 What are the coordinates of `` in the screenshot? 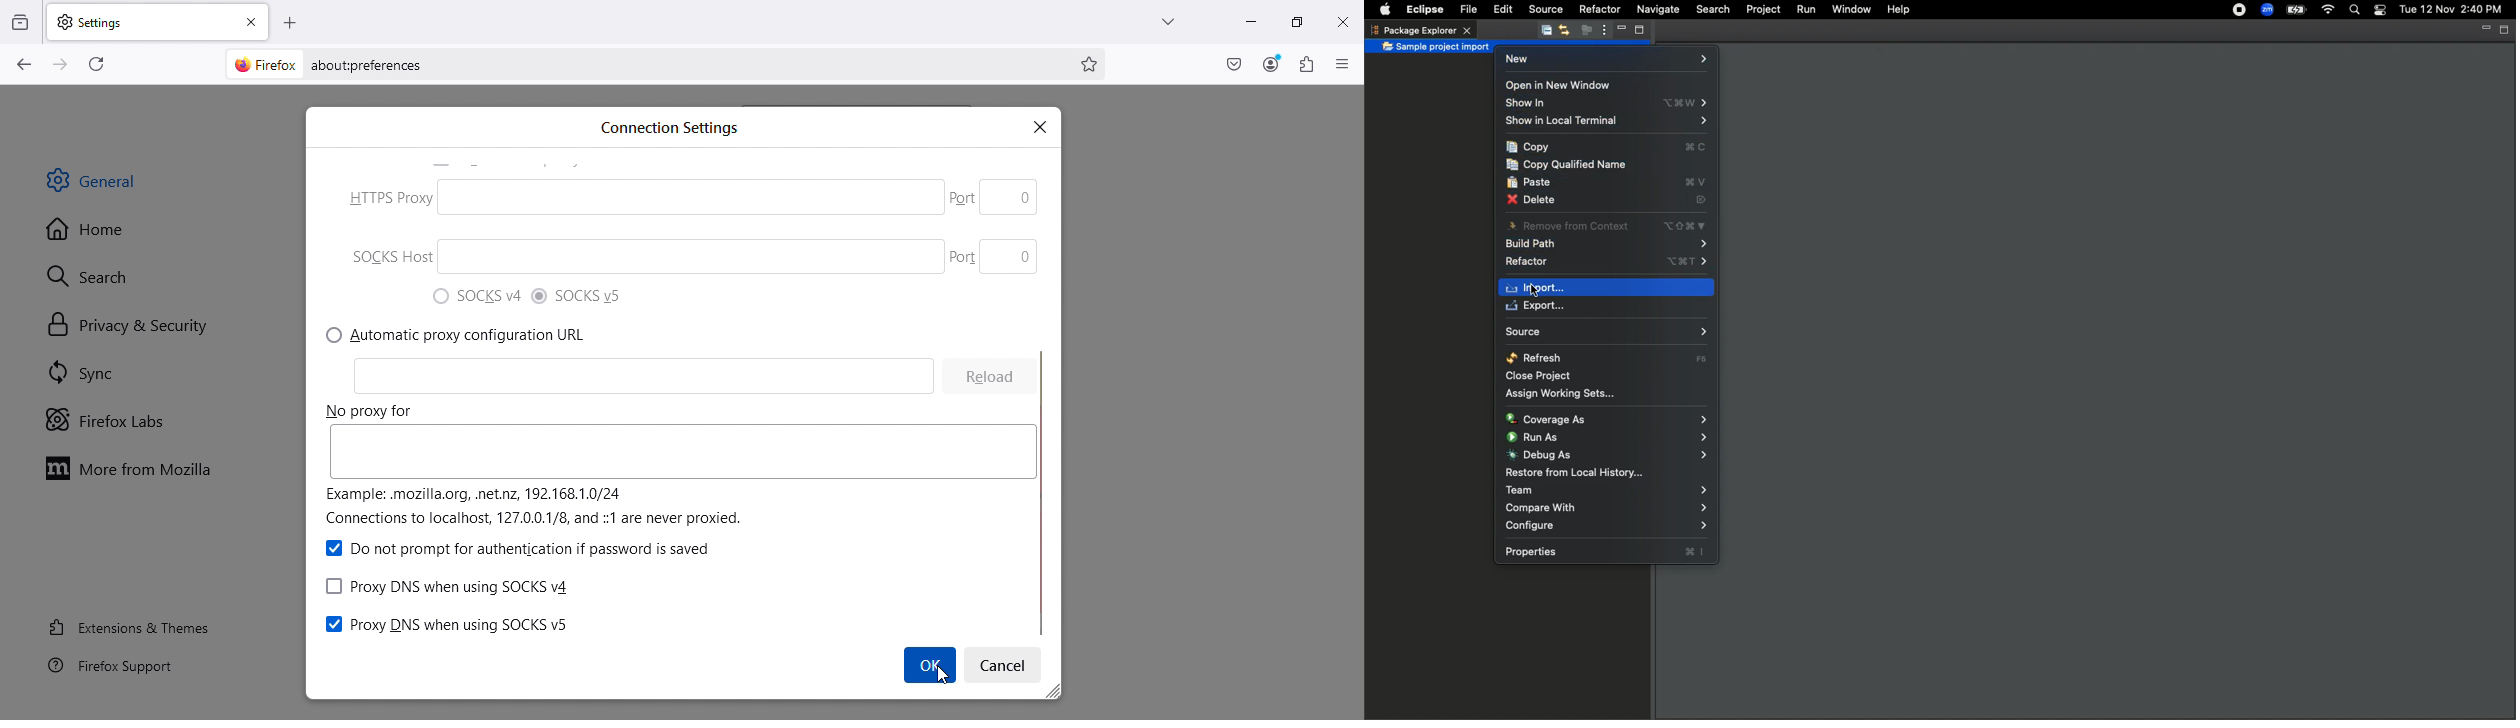 It's located at (990, 196).